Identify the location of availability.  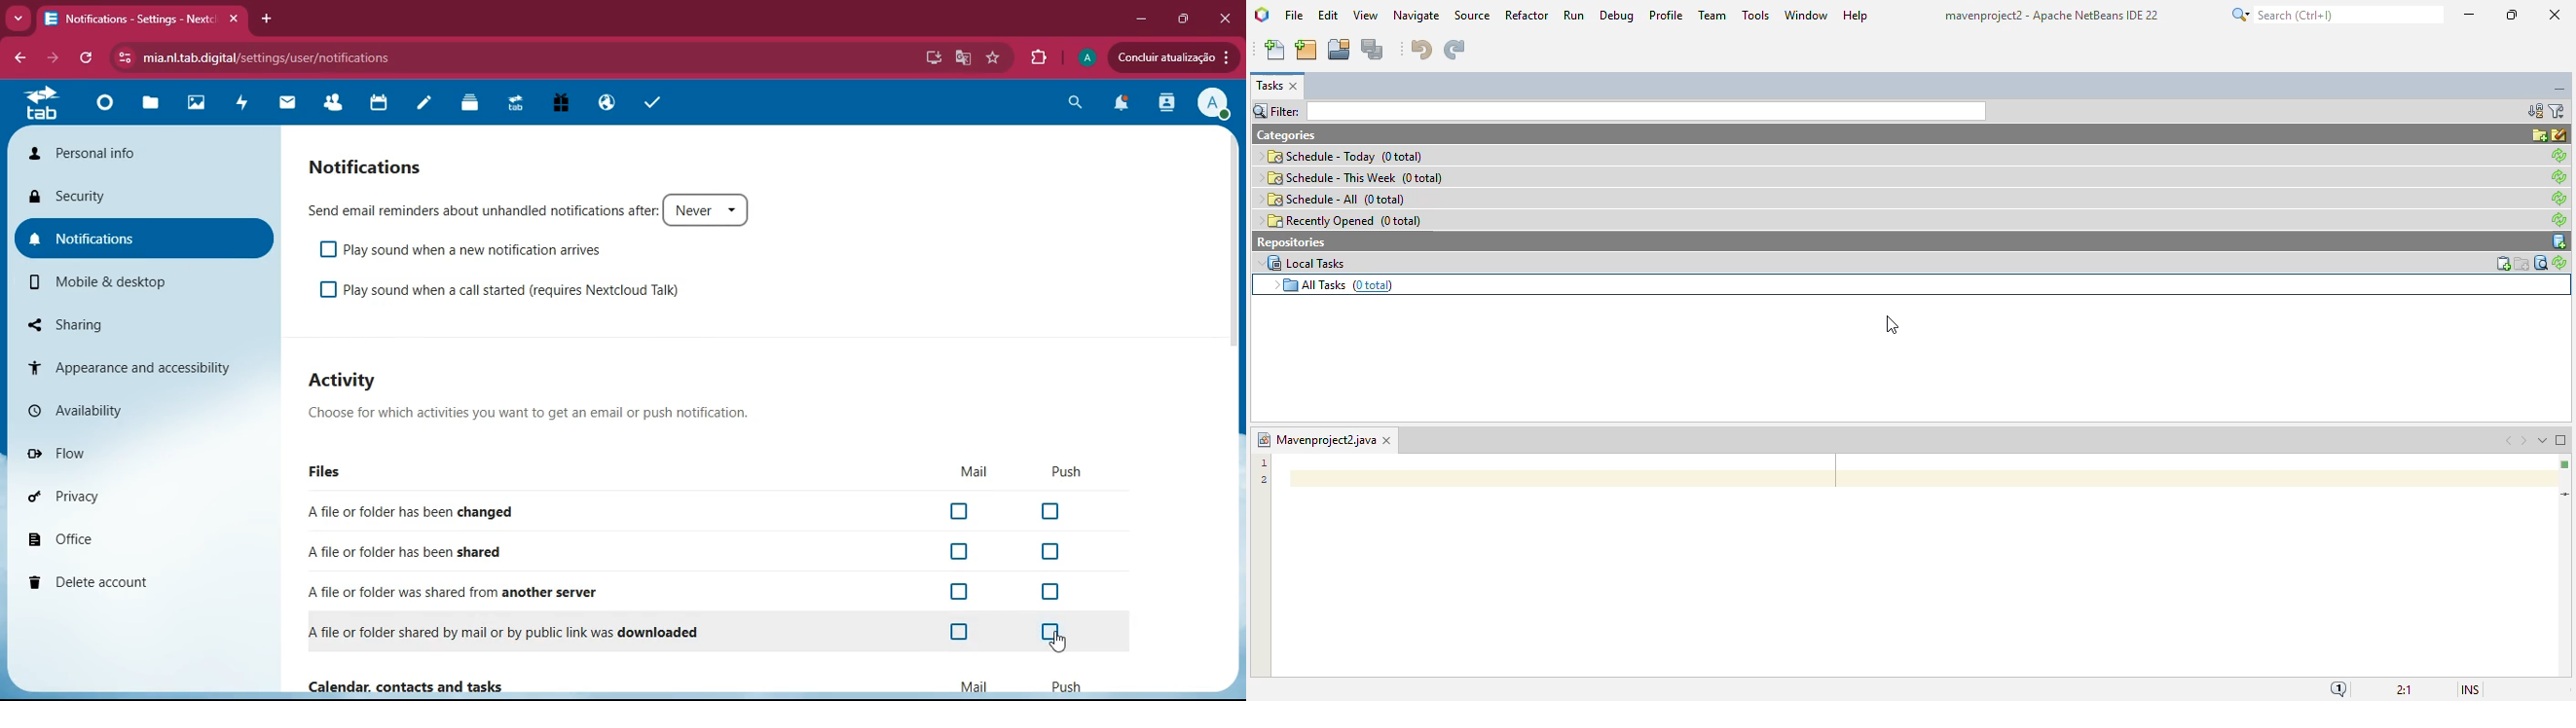
(131, 406).